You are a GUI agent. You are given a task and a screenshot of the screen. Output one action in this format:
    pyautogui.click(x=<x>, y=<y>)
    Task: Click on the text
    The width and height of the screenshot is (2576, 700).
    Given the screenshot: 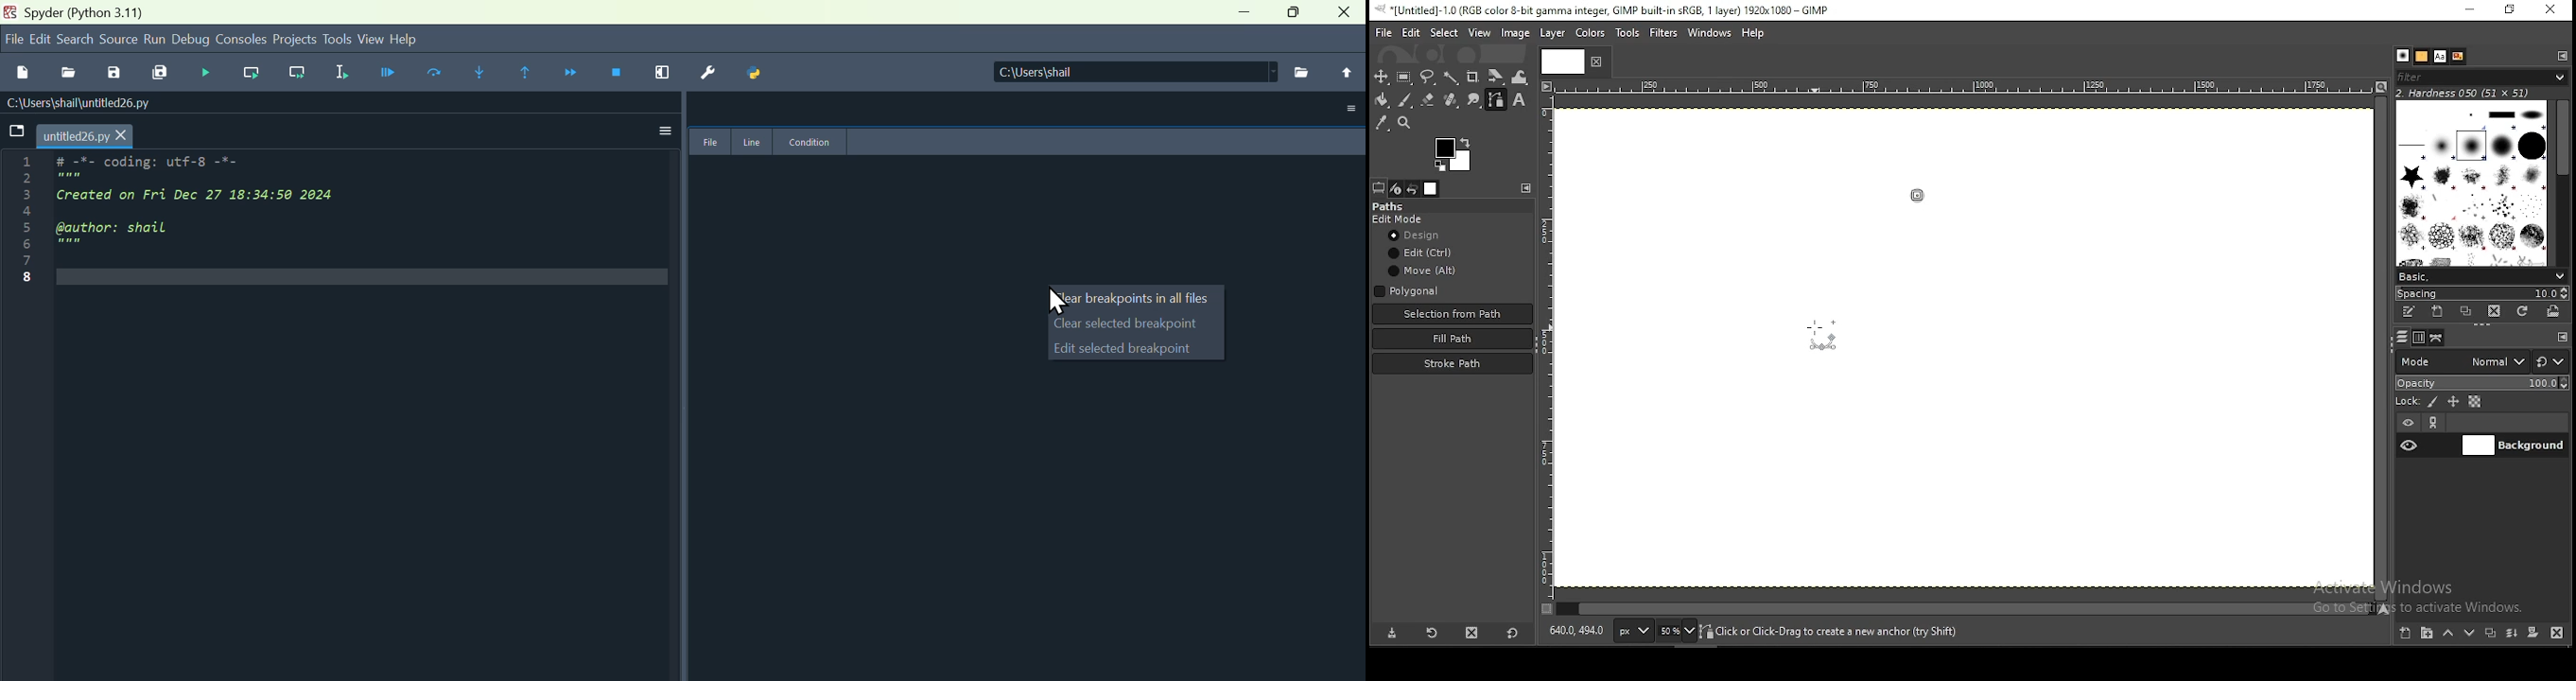 What is the action you would take?
    pyautogui.click(x=2439, y=56)
    